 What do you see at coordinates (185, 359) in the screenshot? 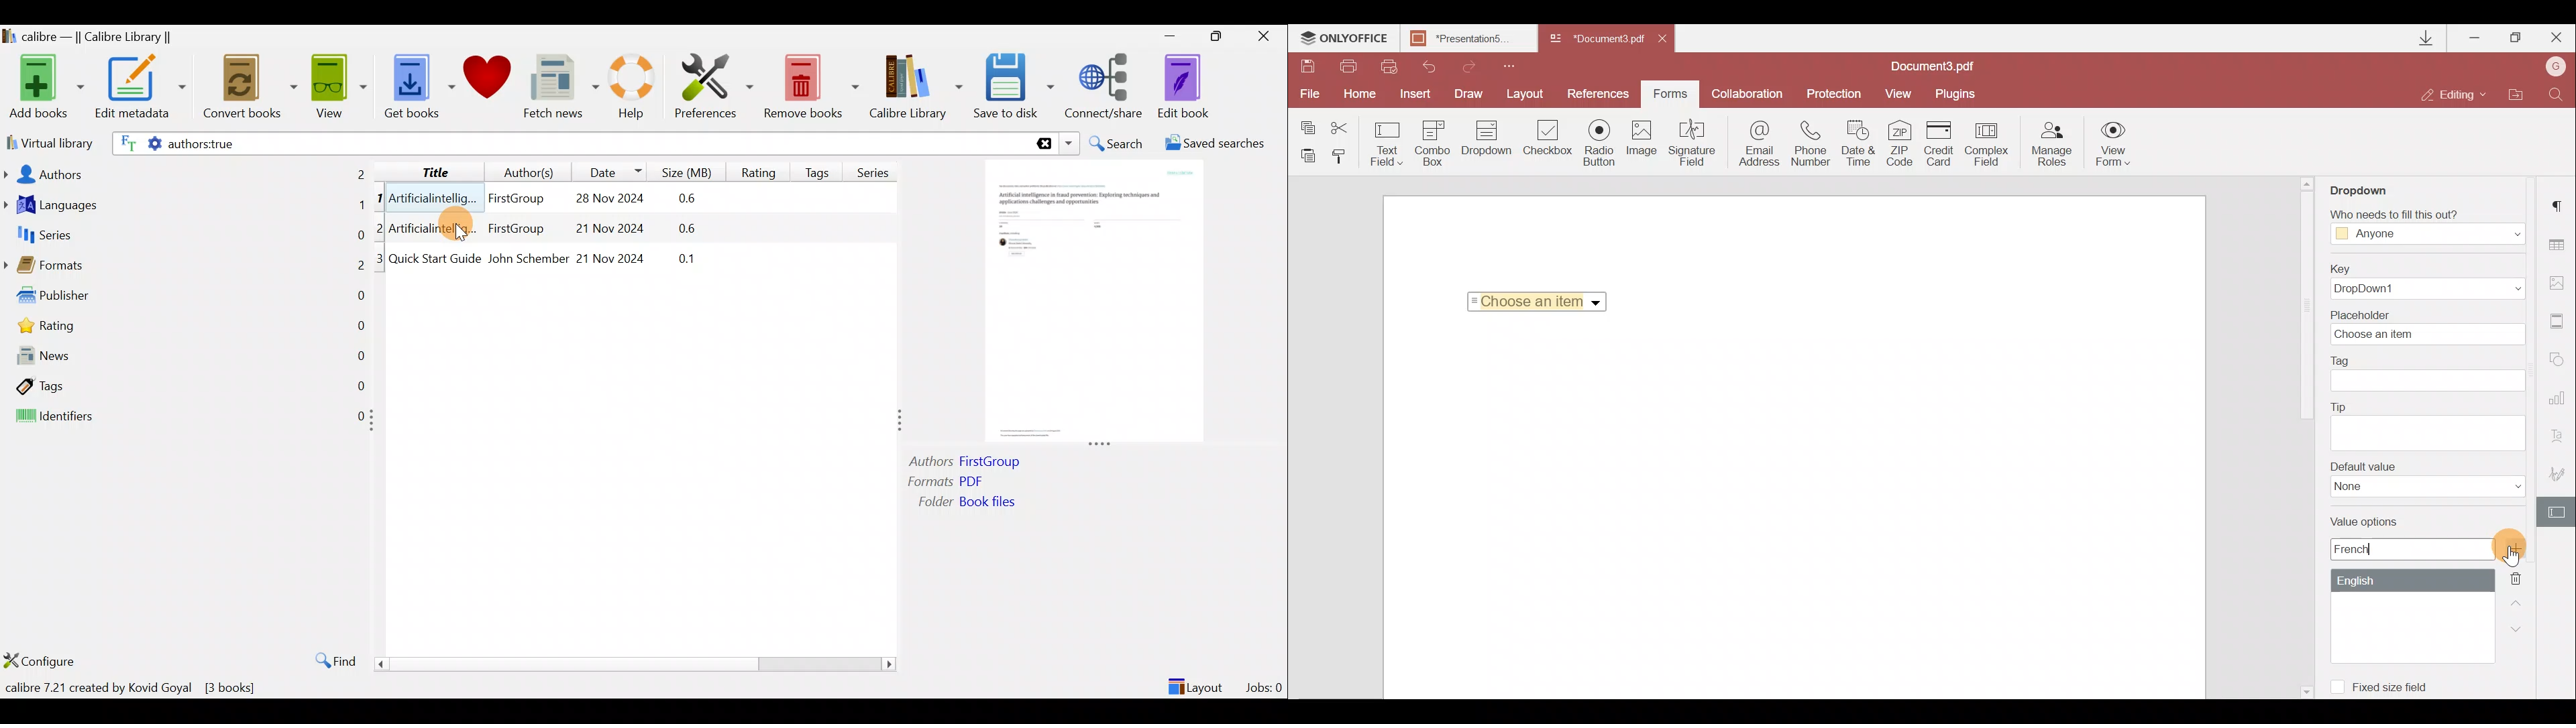
I see `News` at bounding box center [185, 359].